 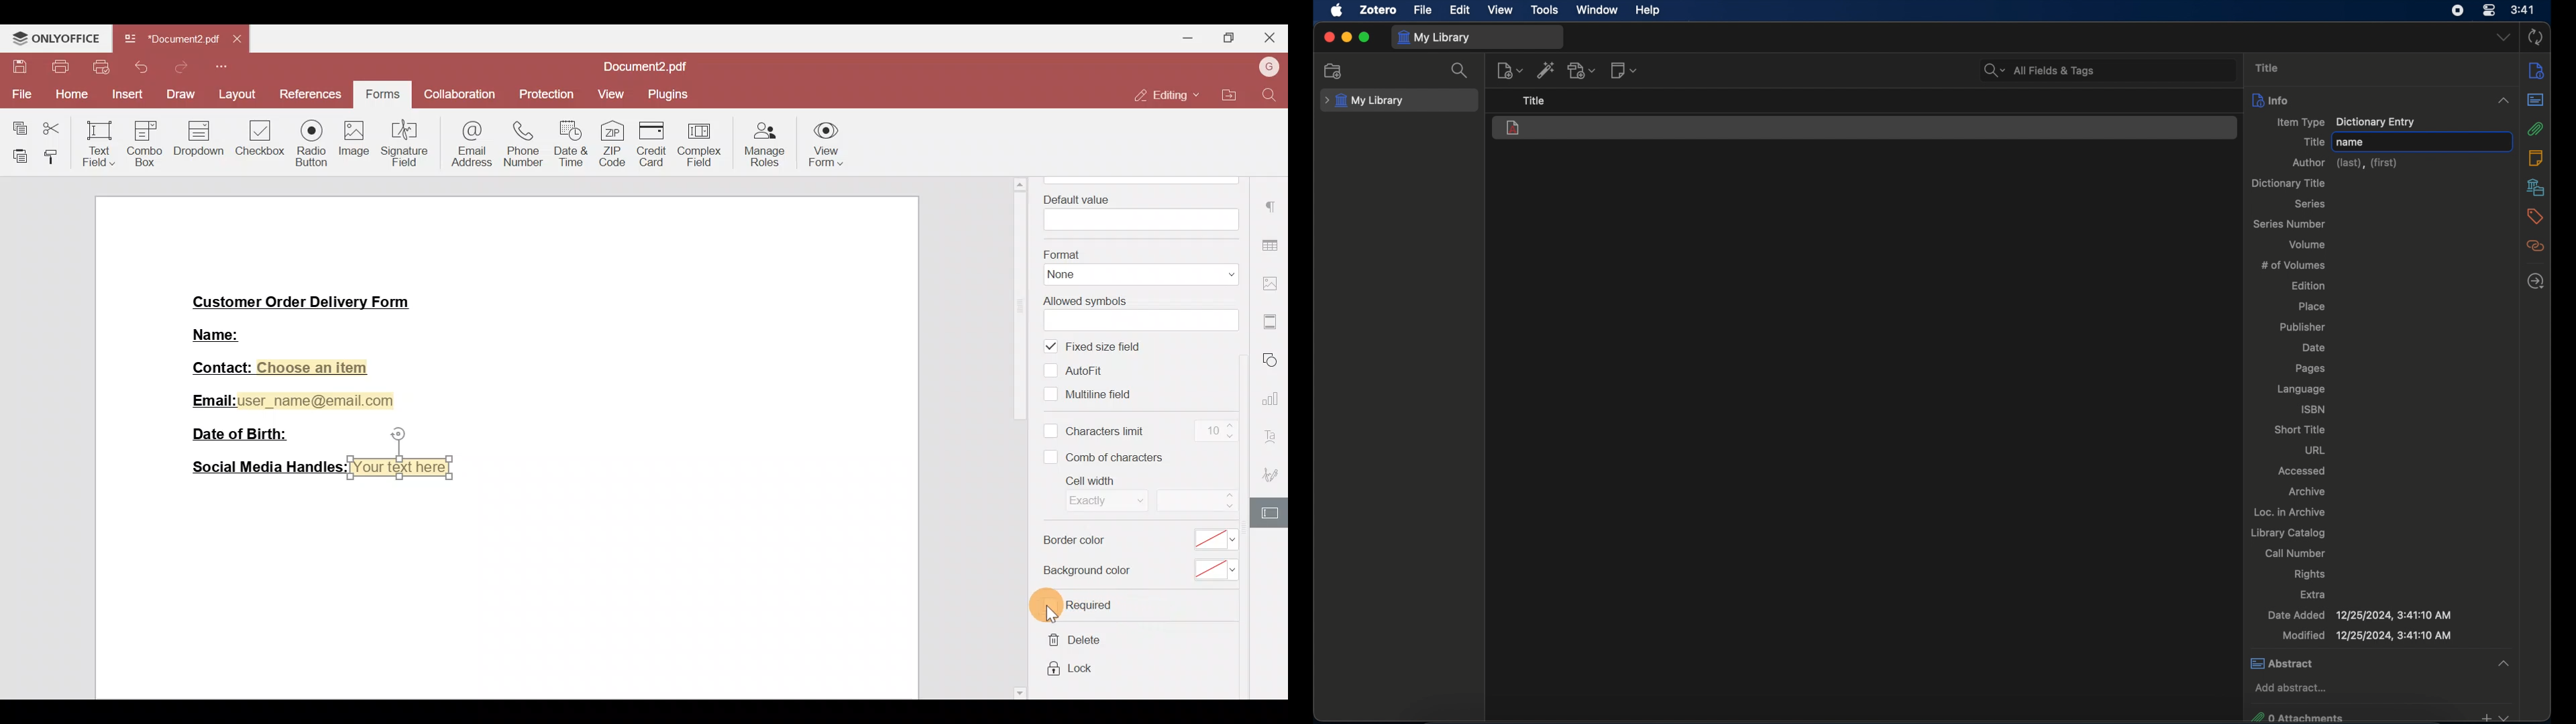 I want to click on related, so click(x=2536, y=245).